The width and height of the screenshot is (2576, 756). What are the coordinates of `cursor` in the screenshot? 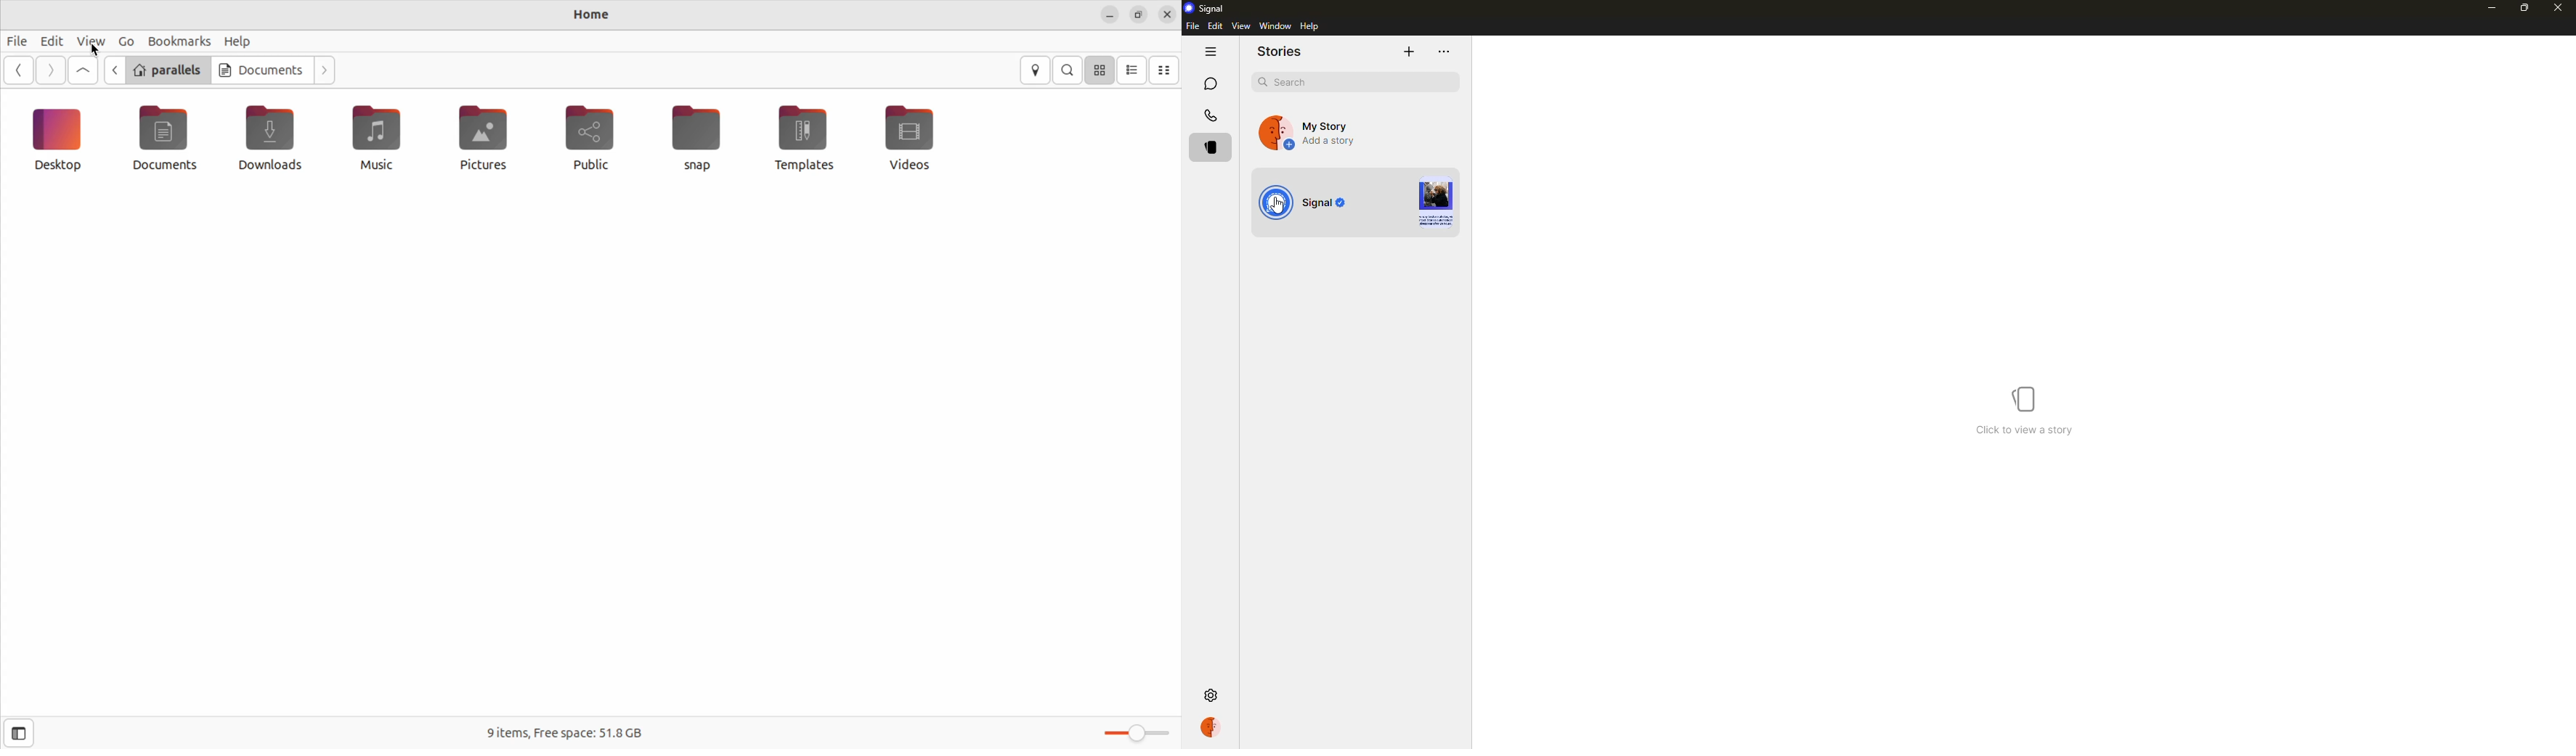 It's located at (97, 52).